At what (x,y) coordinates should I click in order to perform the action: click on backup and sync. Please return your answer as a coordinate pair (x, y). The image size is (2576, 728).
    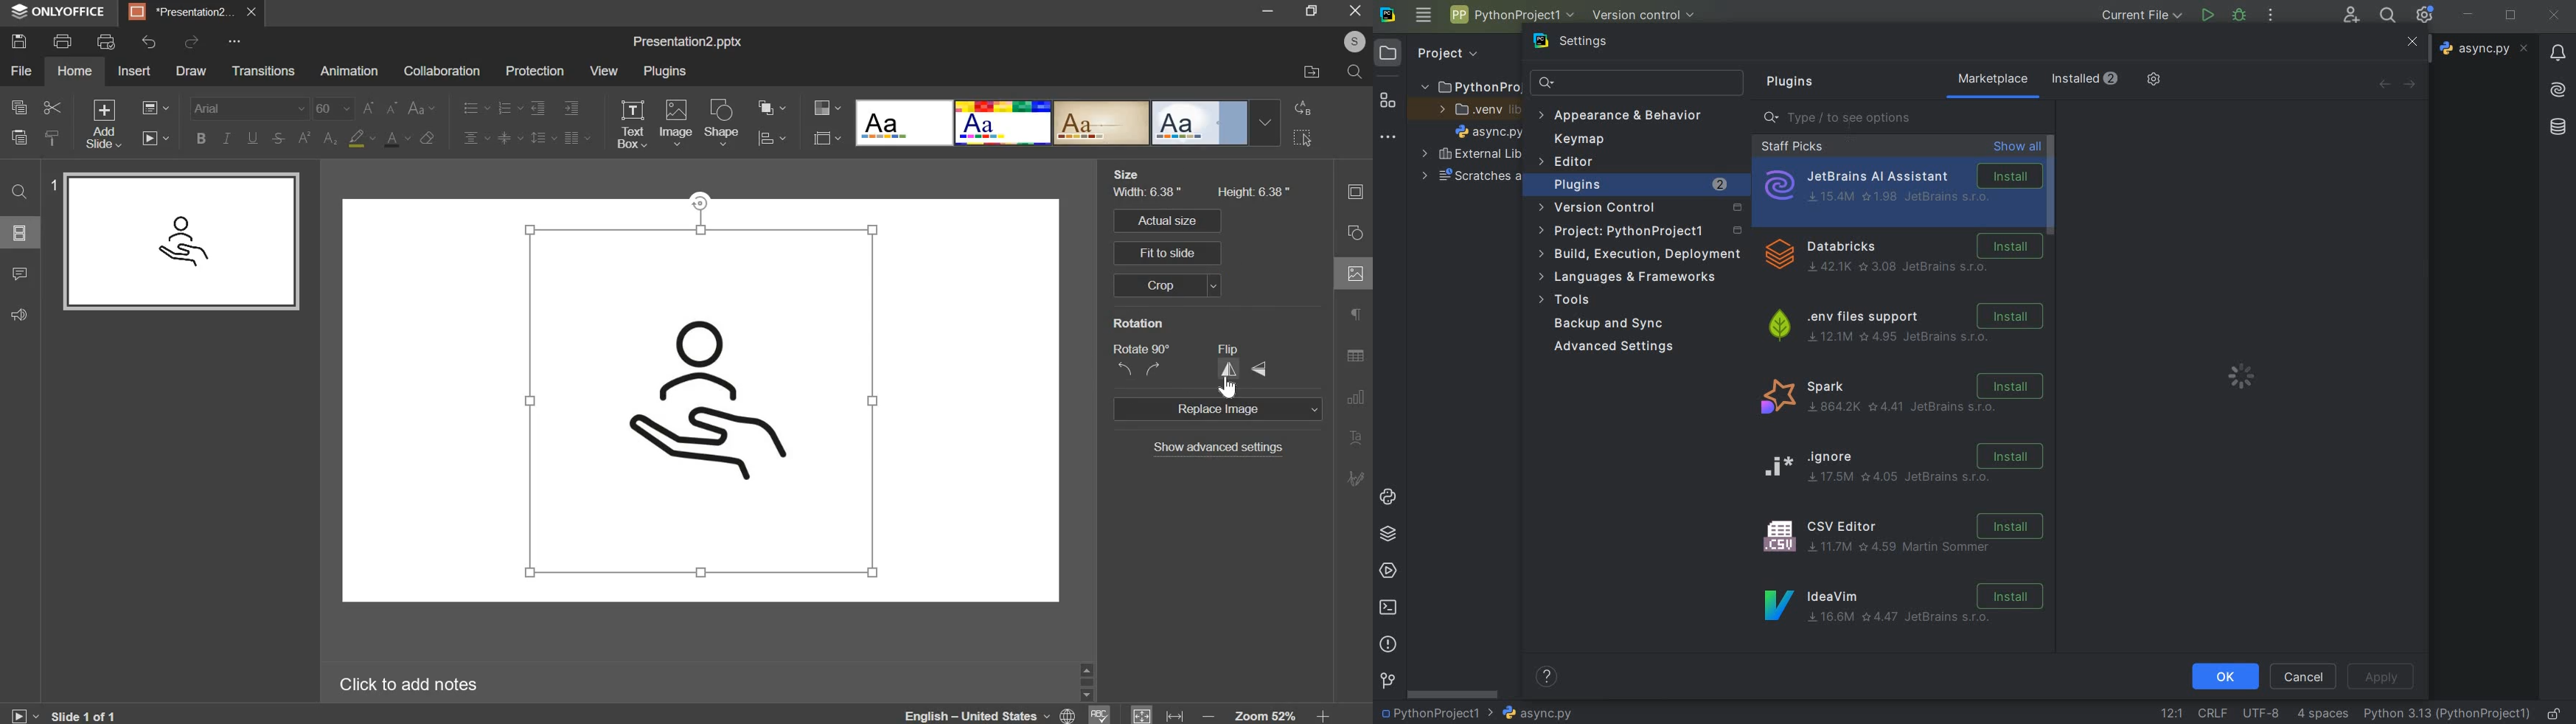
    Looking at the image, I should click on (1619, 324).